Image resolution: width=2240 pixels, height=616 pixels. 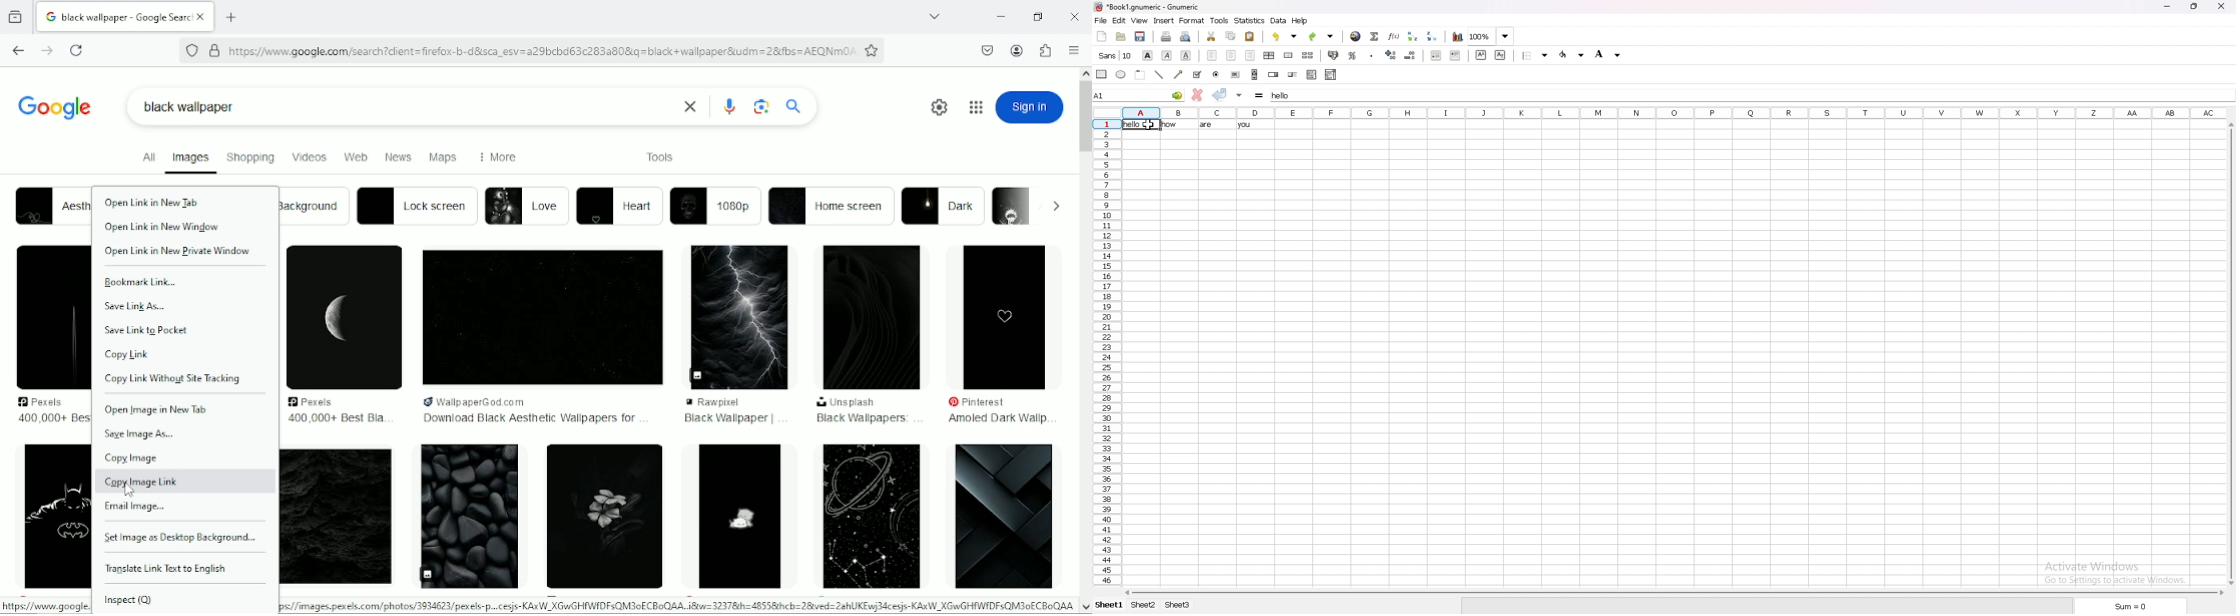 What do you see at coordinates (50, 17) in the screenshot?
I see `google logo` at bounding box center [50, 17].